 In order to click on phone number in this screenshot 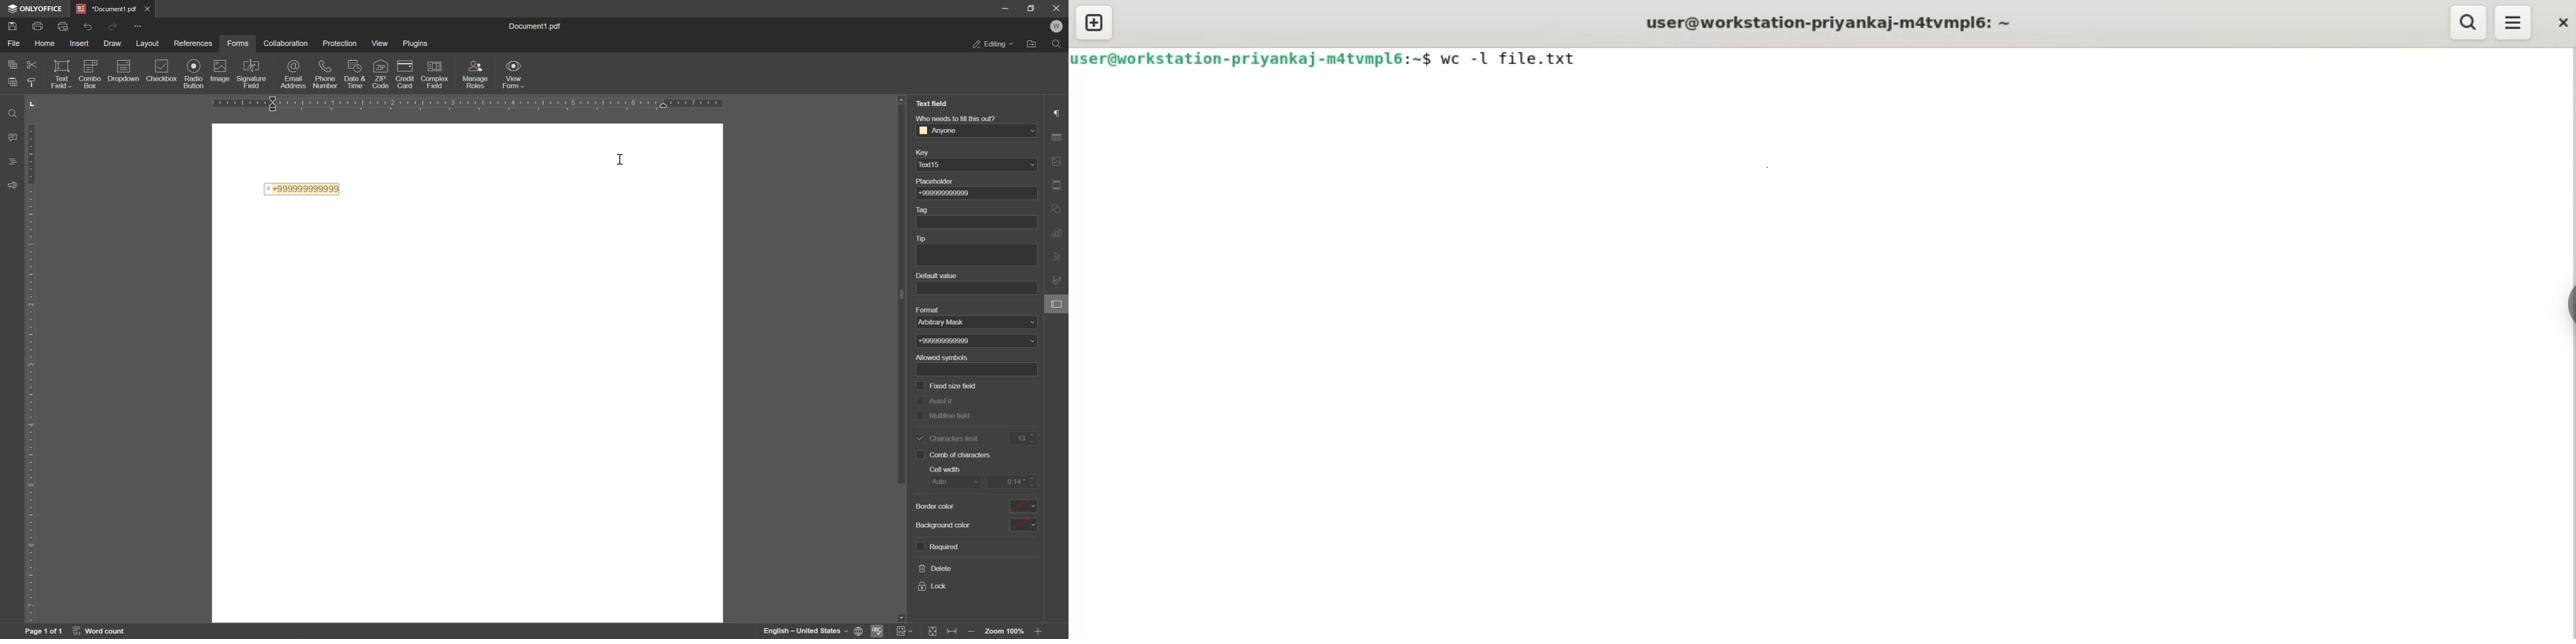, I will do `click(327, 74)`.